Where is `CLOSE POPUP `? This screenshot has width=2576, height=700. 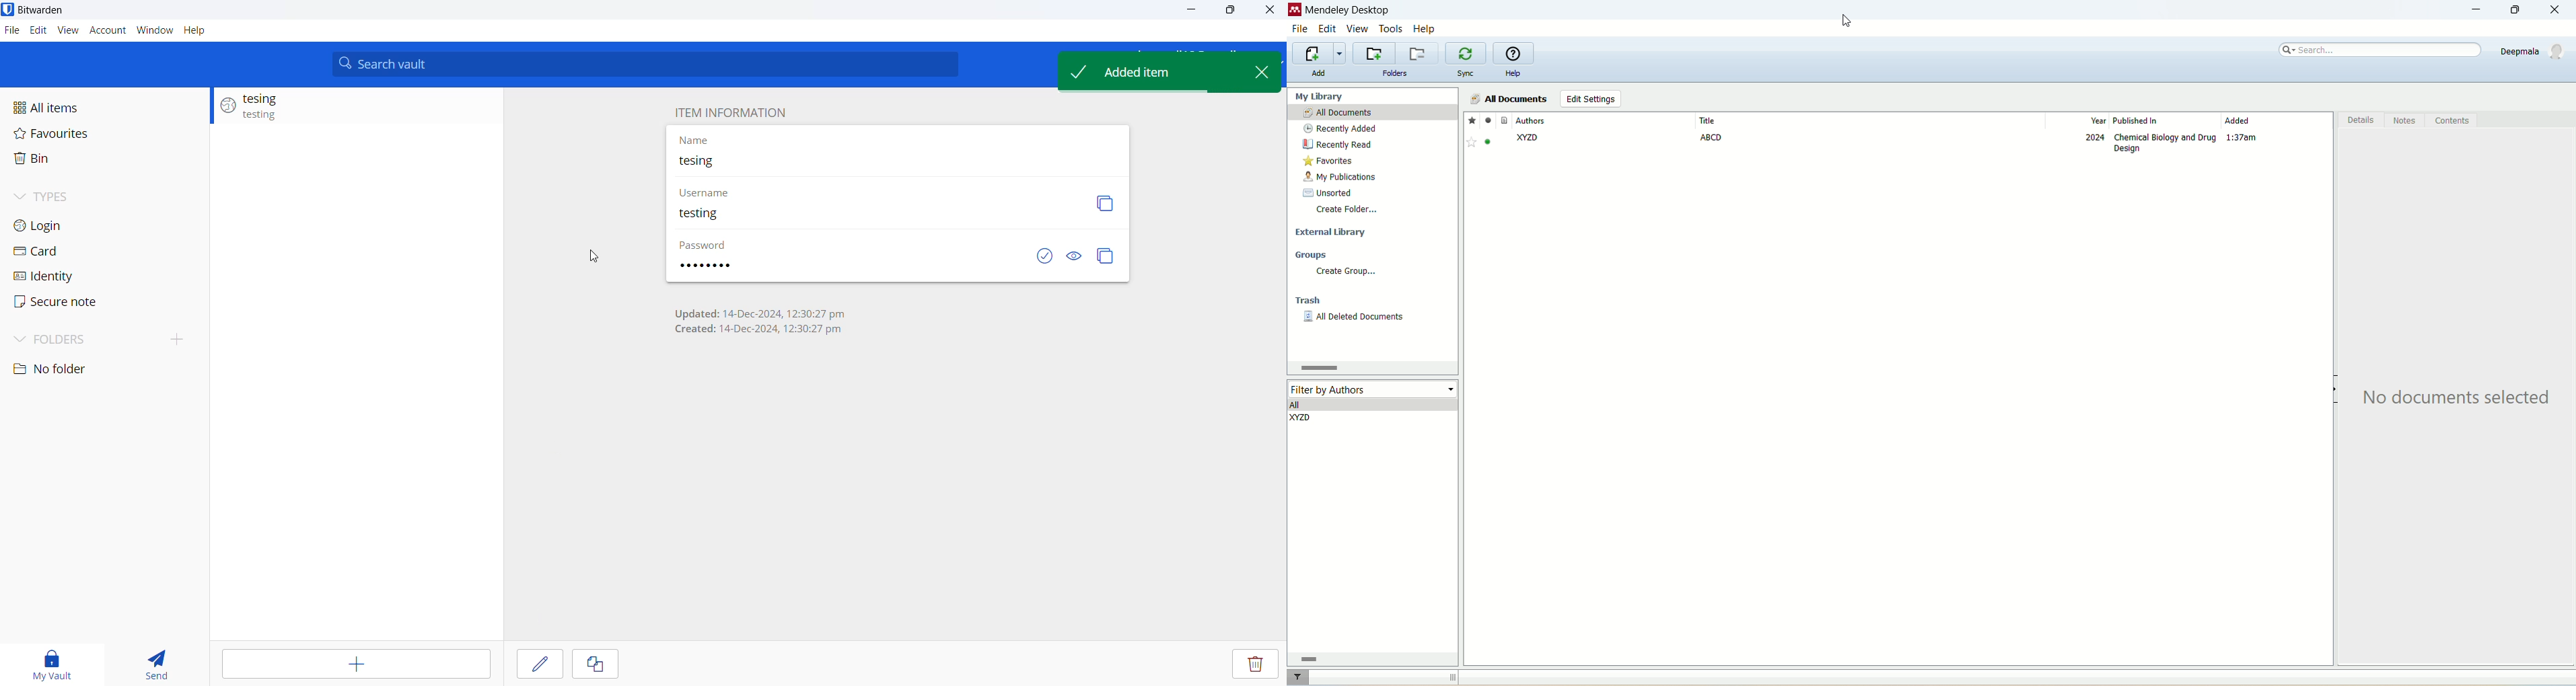
CLOSE POPUP  is located at coordinates (1262, 72).